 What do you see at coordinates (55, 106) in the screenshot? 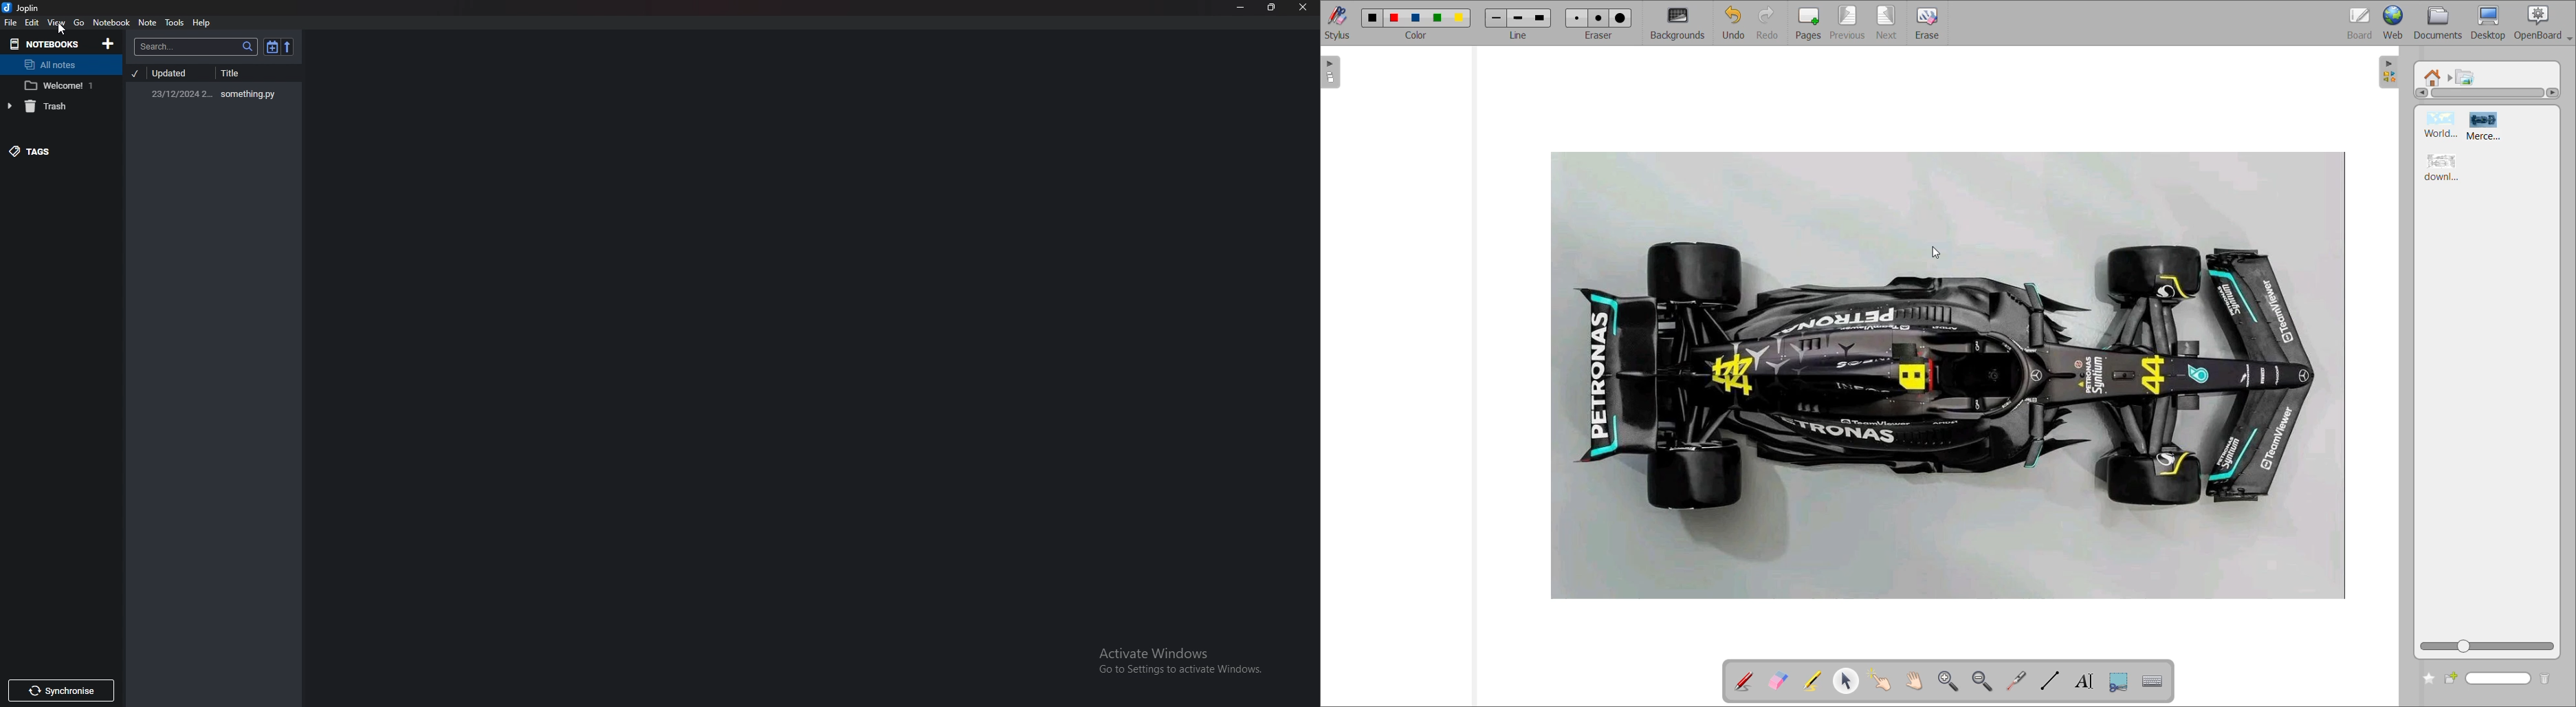
I see `trash` at bounding box center [55, 106].